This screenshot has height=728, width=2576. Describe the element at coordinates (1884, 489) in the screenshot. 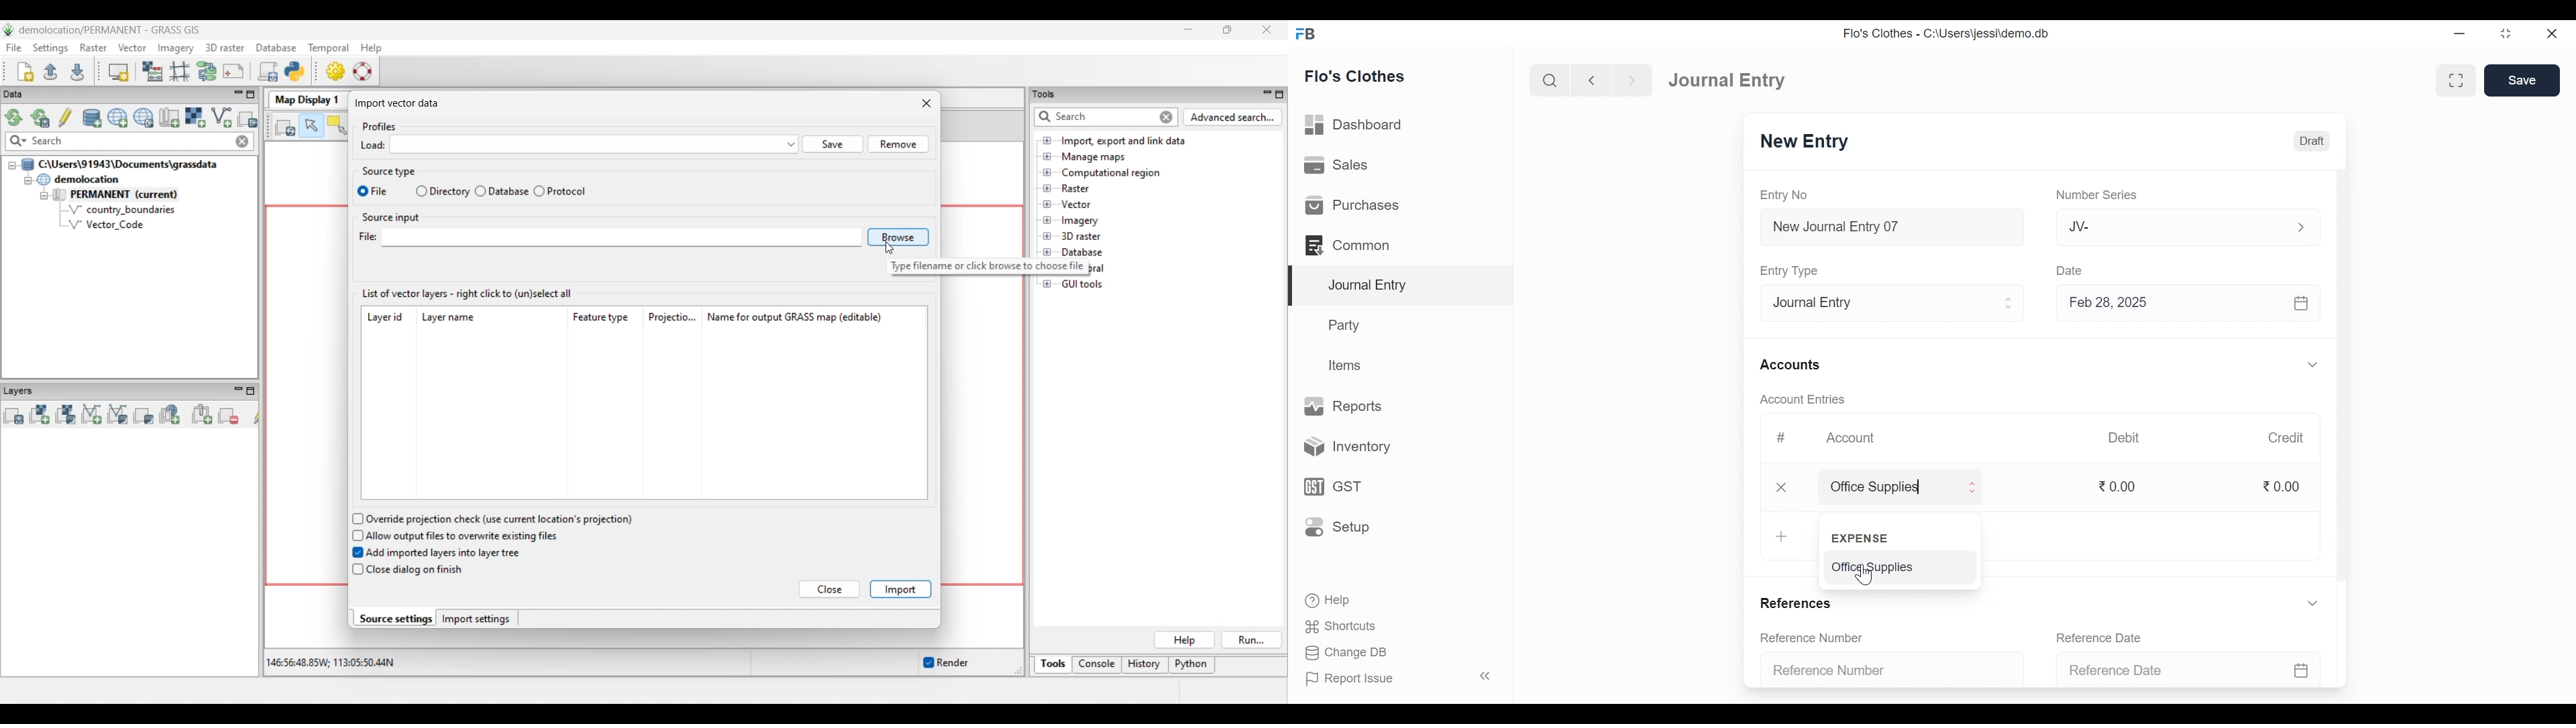

I see `Office Supplies` at that location.